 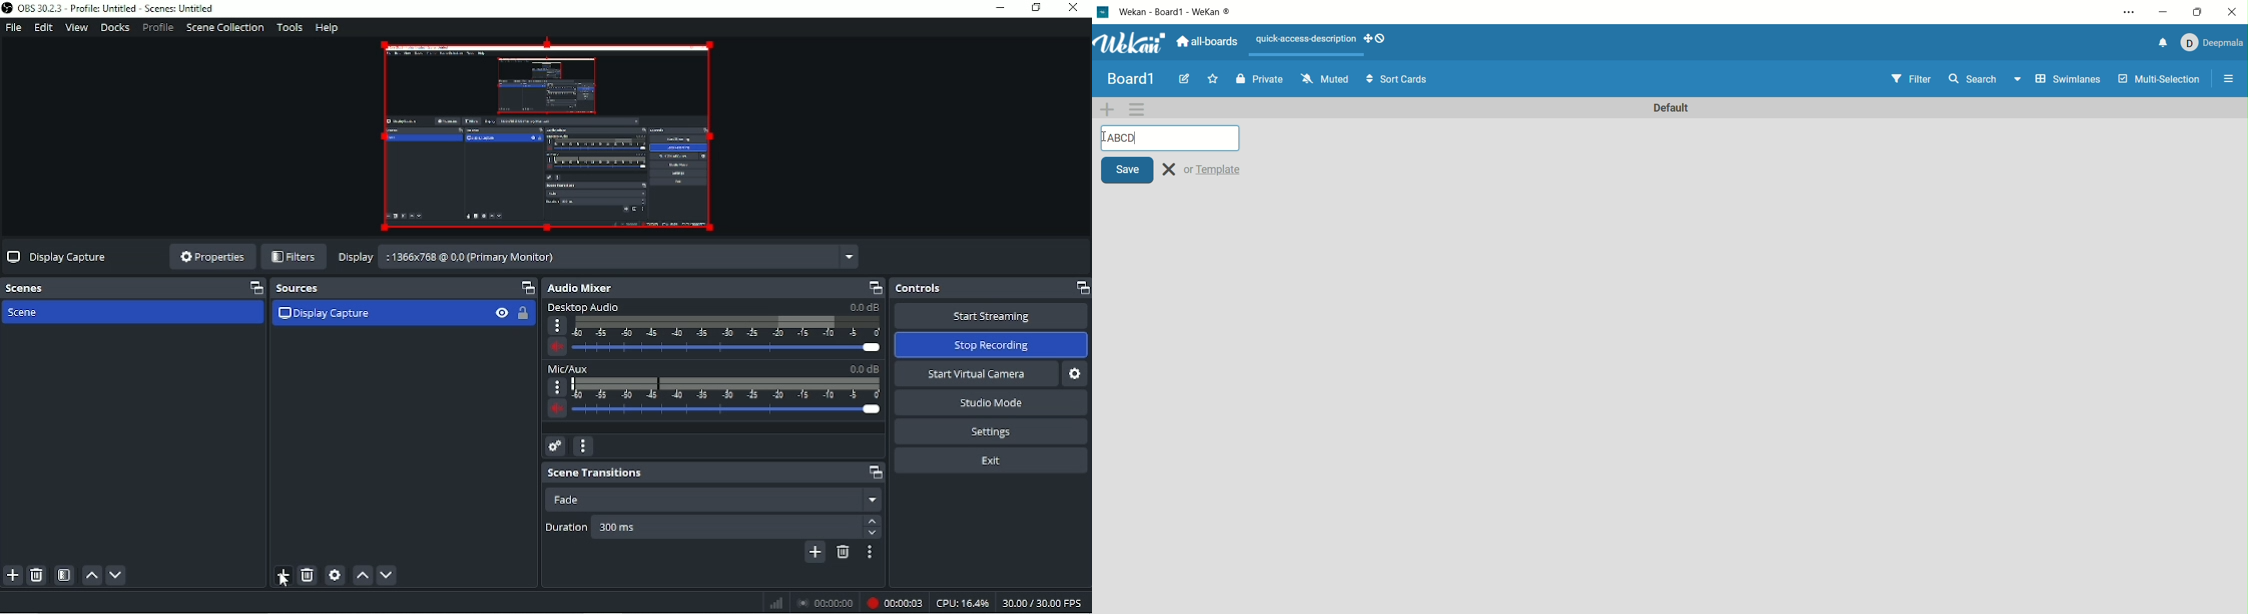 I want to click on Move source (s) down , so click(x=386, y=575).